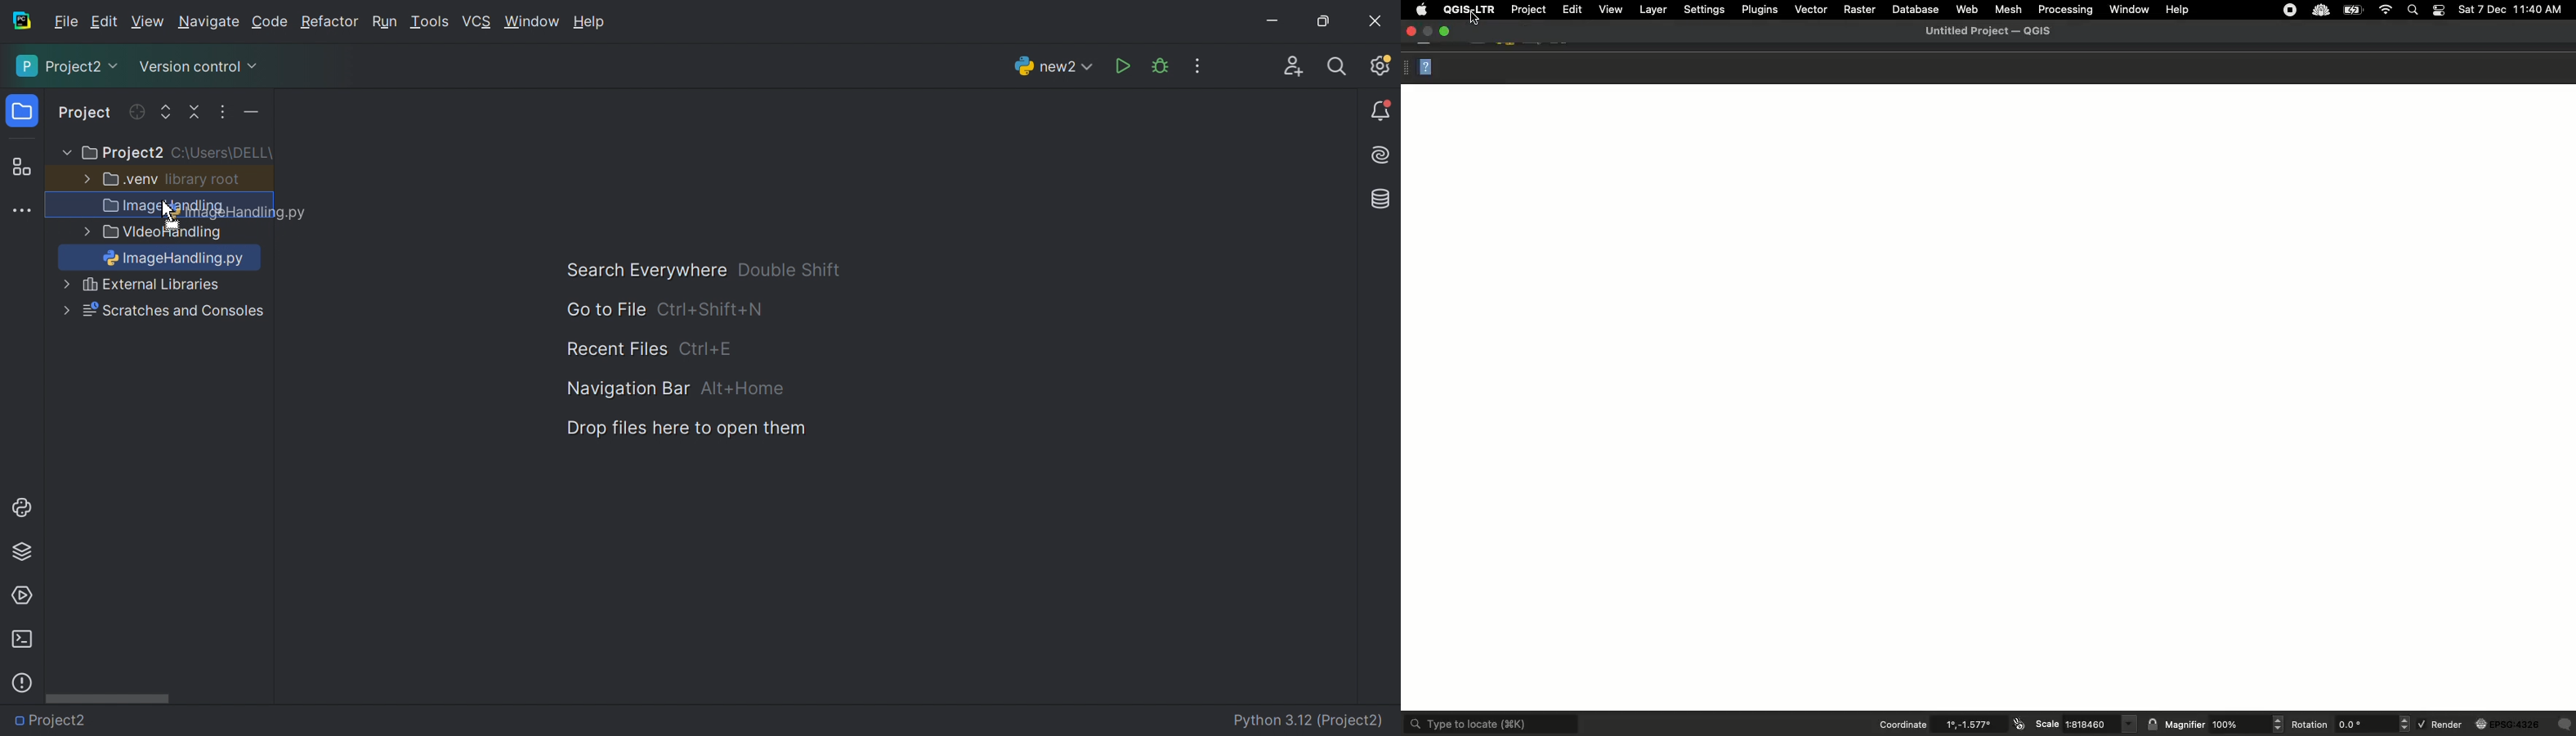 The image size is (2576, 756). What do you see at coordinates (1160, 66) in the screenshot?
I see `Debug` at bounding box center [1160, 66].